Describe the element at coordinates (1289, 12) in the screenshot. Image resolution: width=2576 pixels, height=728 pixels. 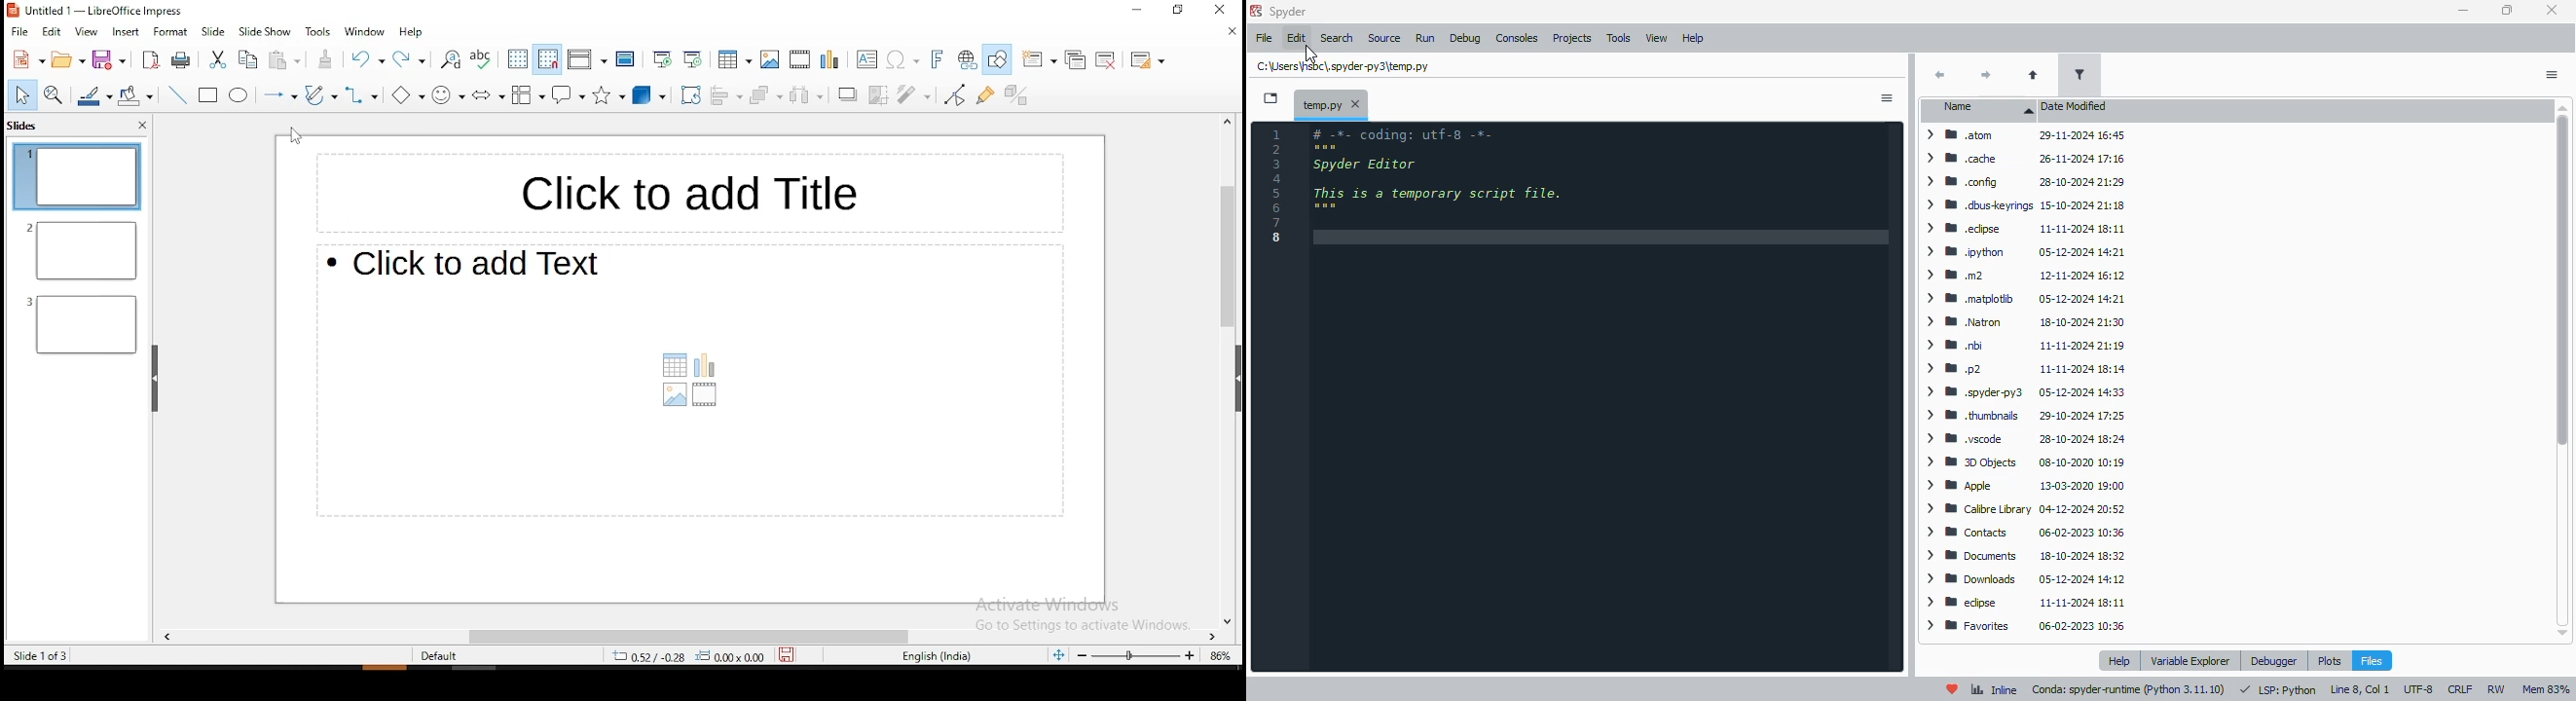
I see `spyder` at that location.